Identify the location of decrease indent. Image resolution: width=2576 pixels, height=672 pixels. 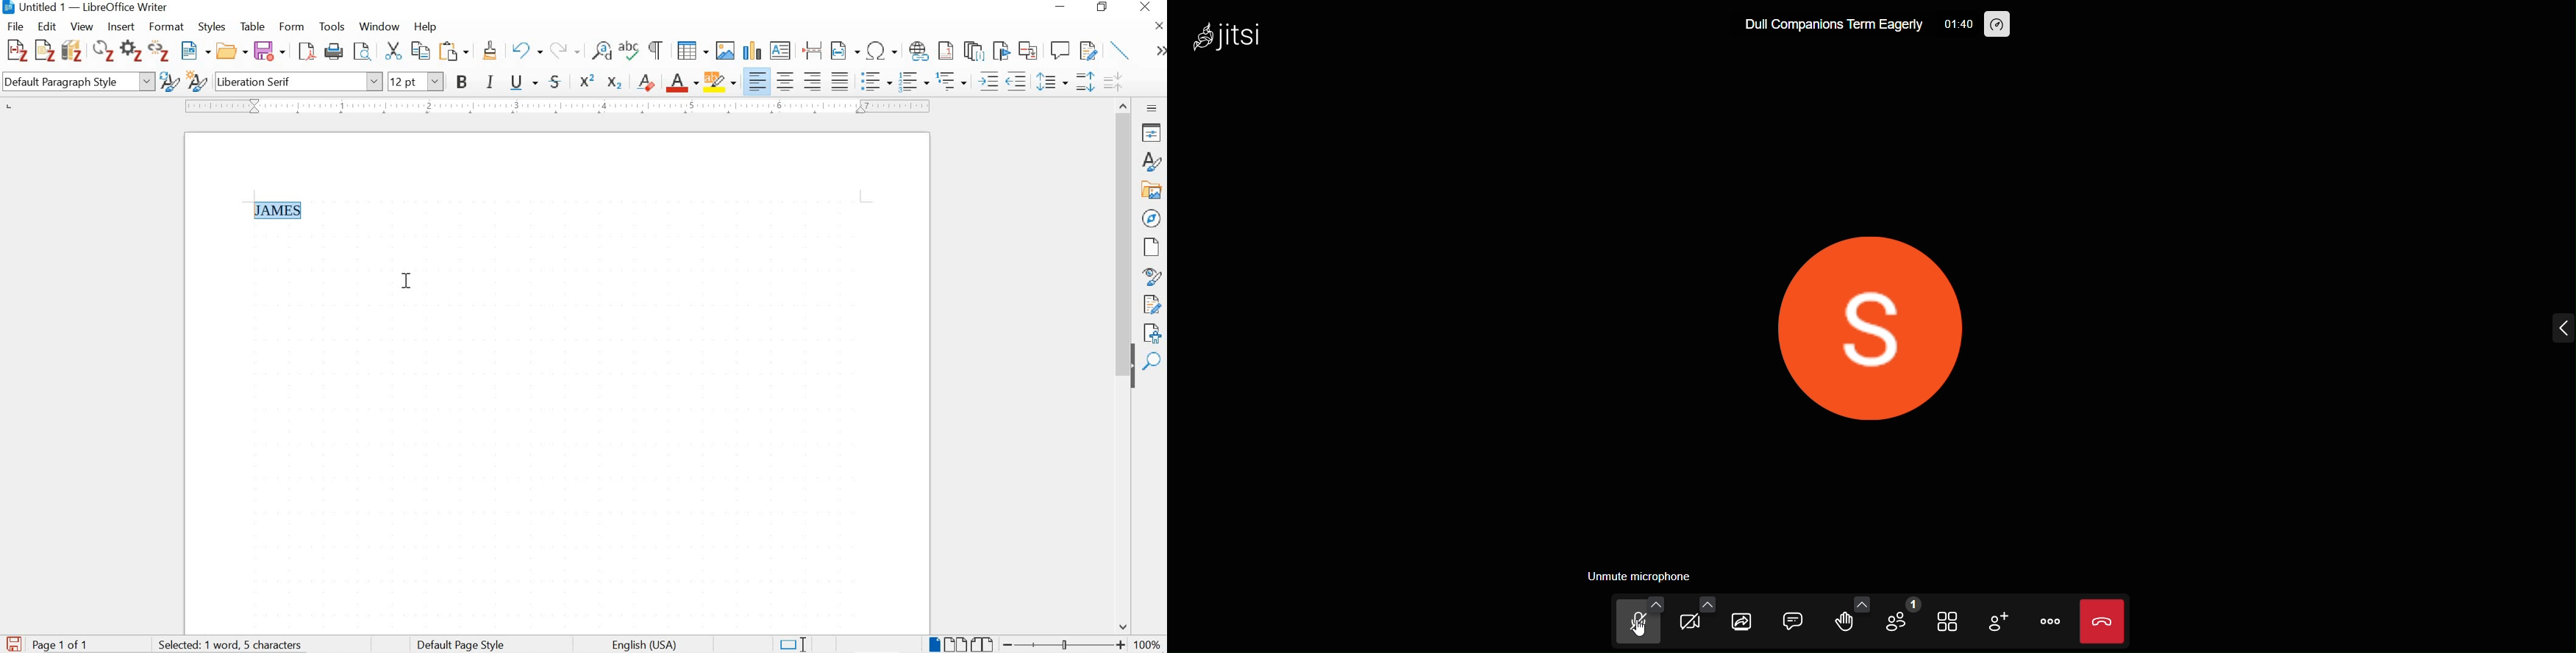
(1018, 81).